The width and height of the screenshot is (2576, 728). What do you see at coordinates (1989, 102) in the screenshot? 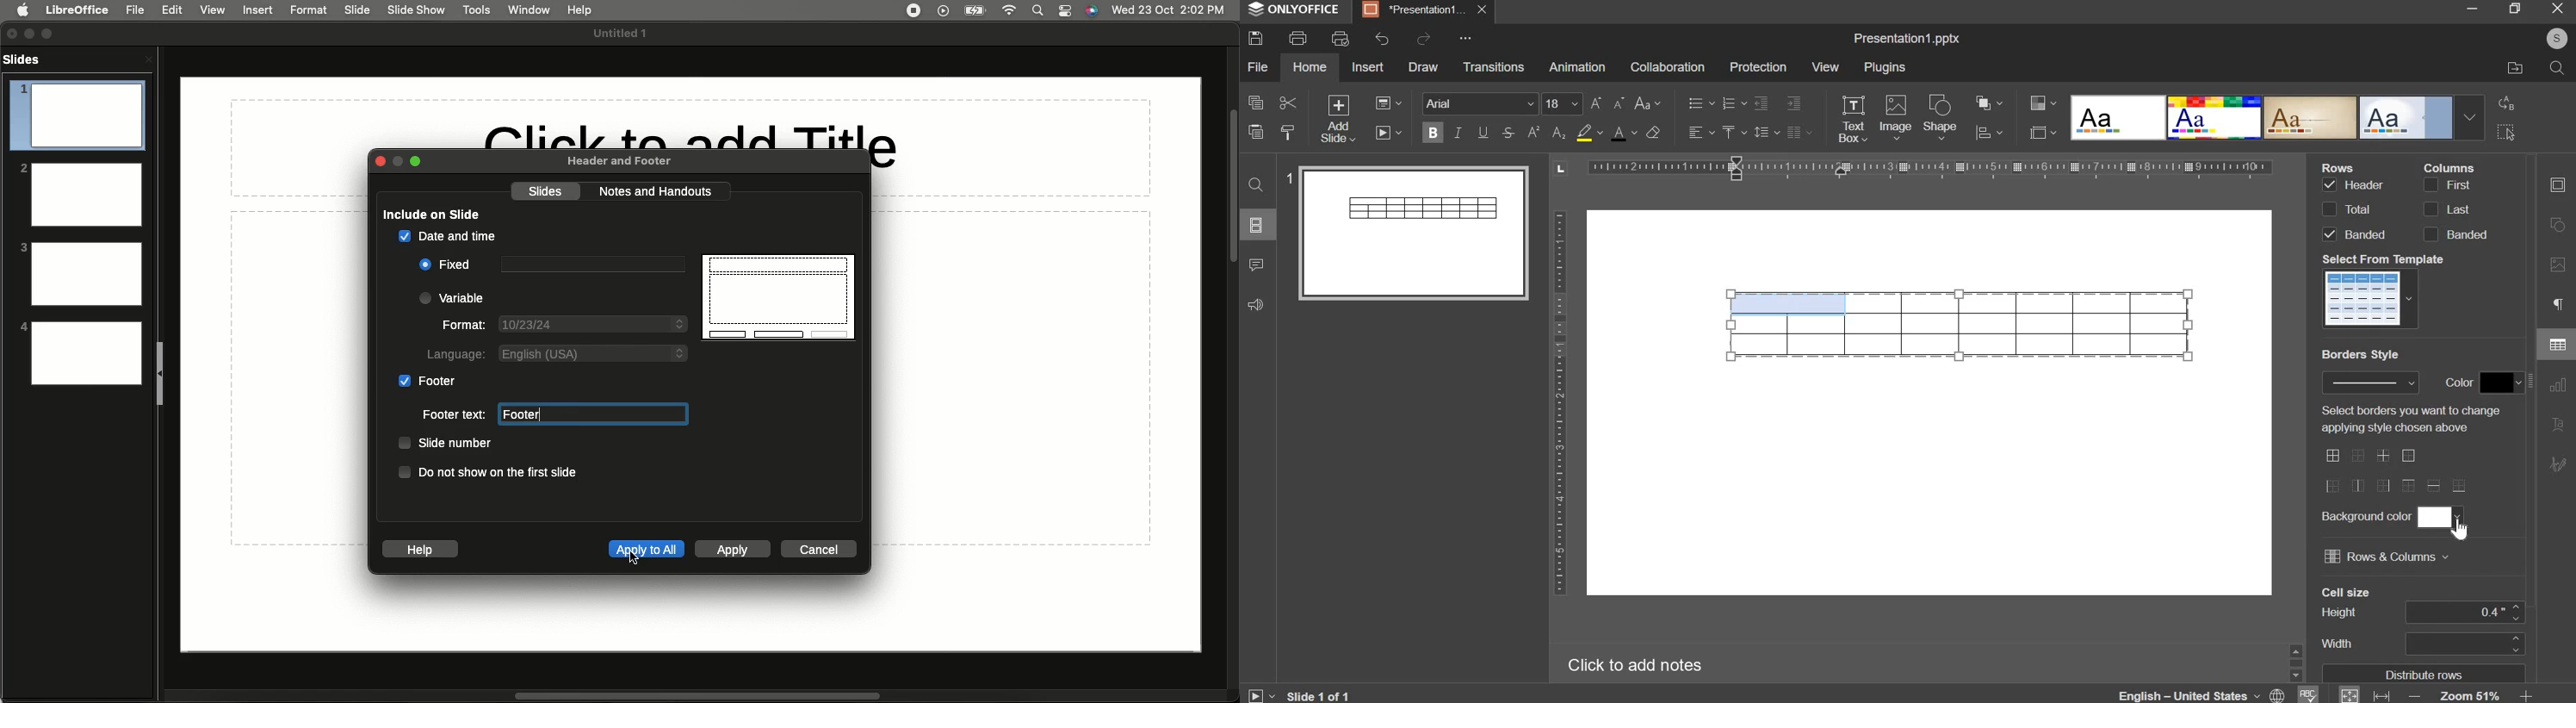
I see `arrange object` at bounding box center [1989, 102].